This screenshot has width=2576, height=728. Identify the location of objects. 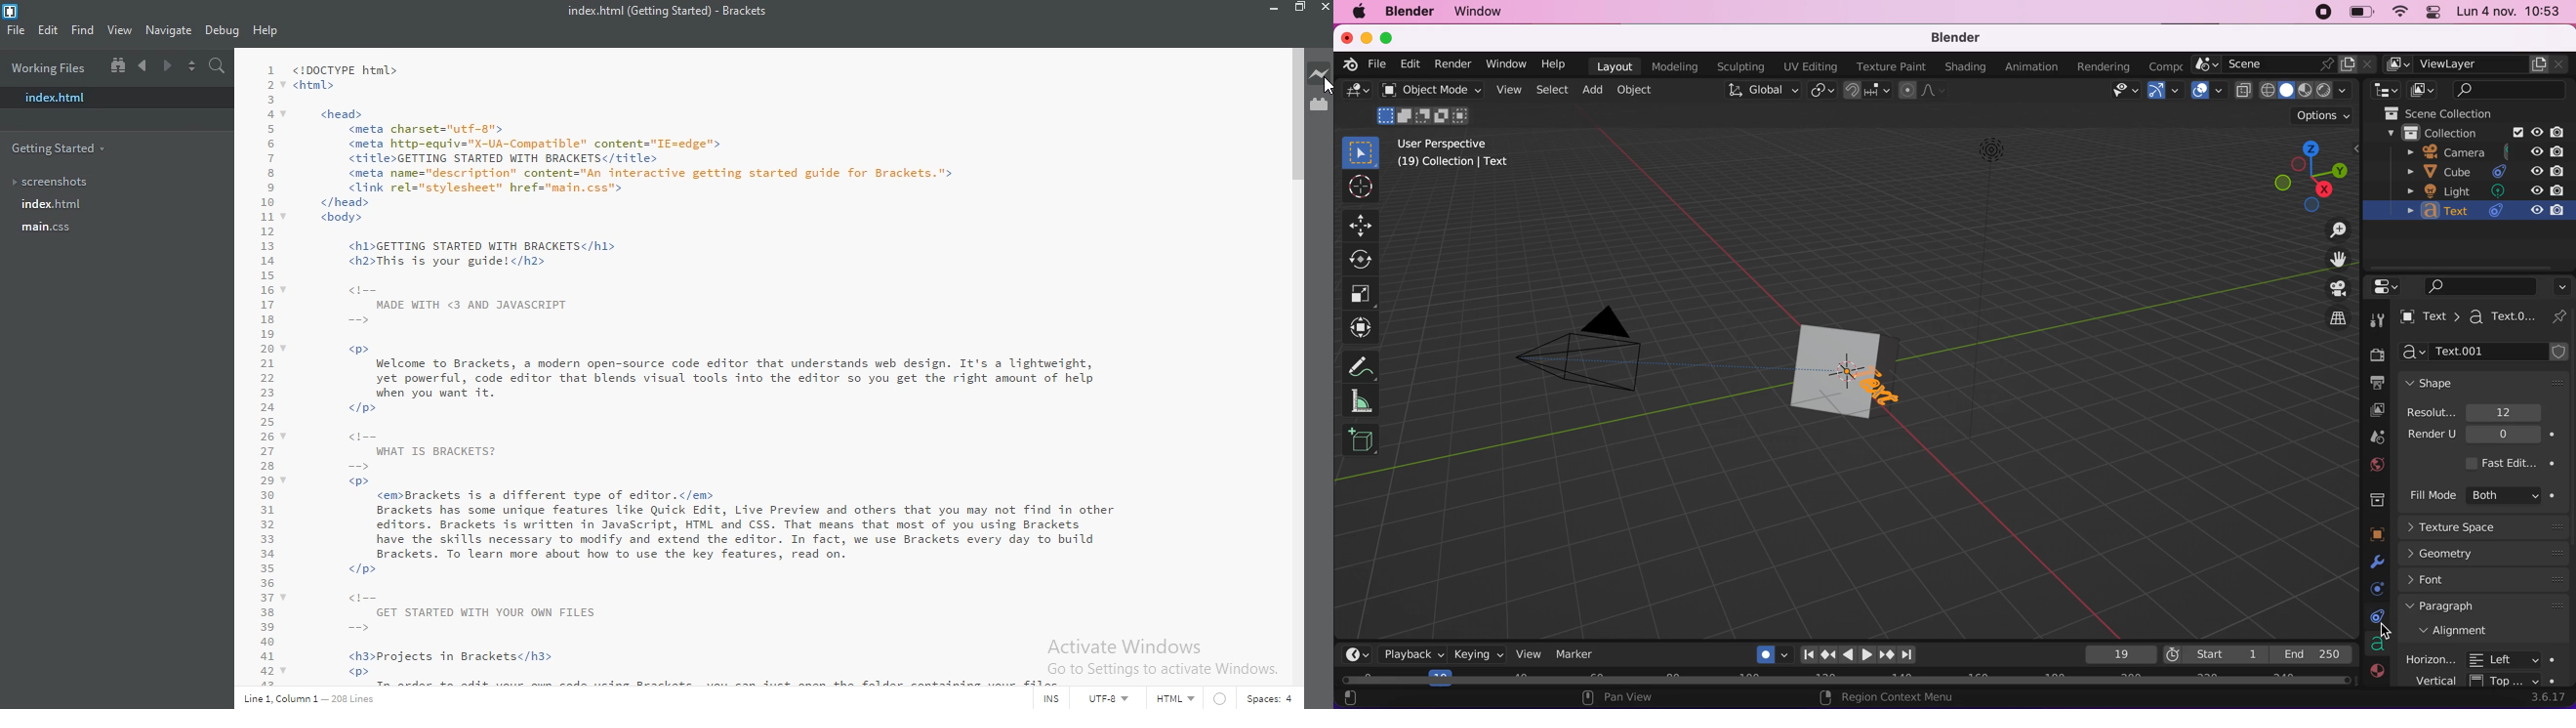
(2379, 534).